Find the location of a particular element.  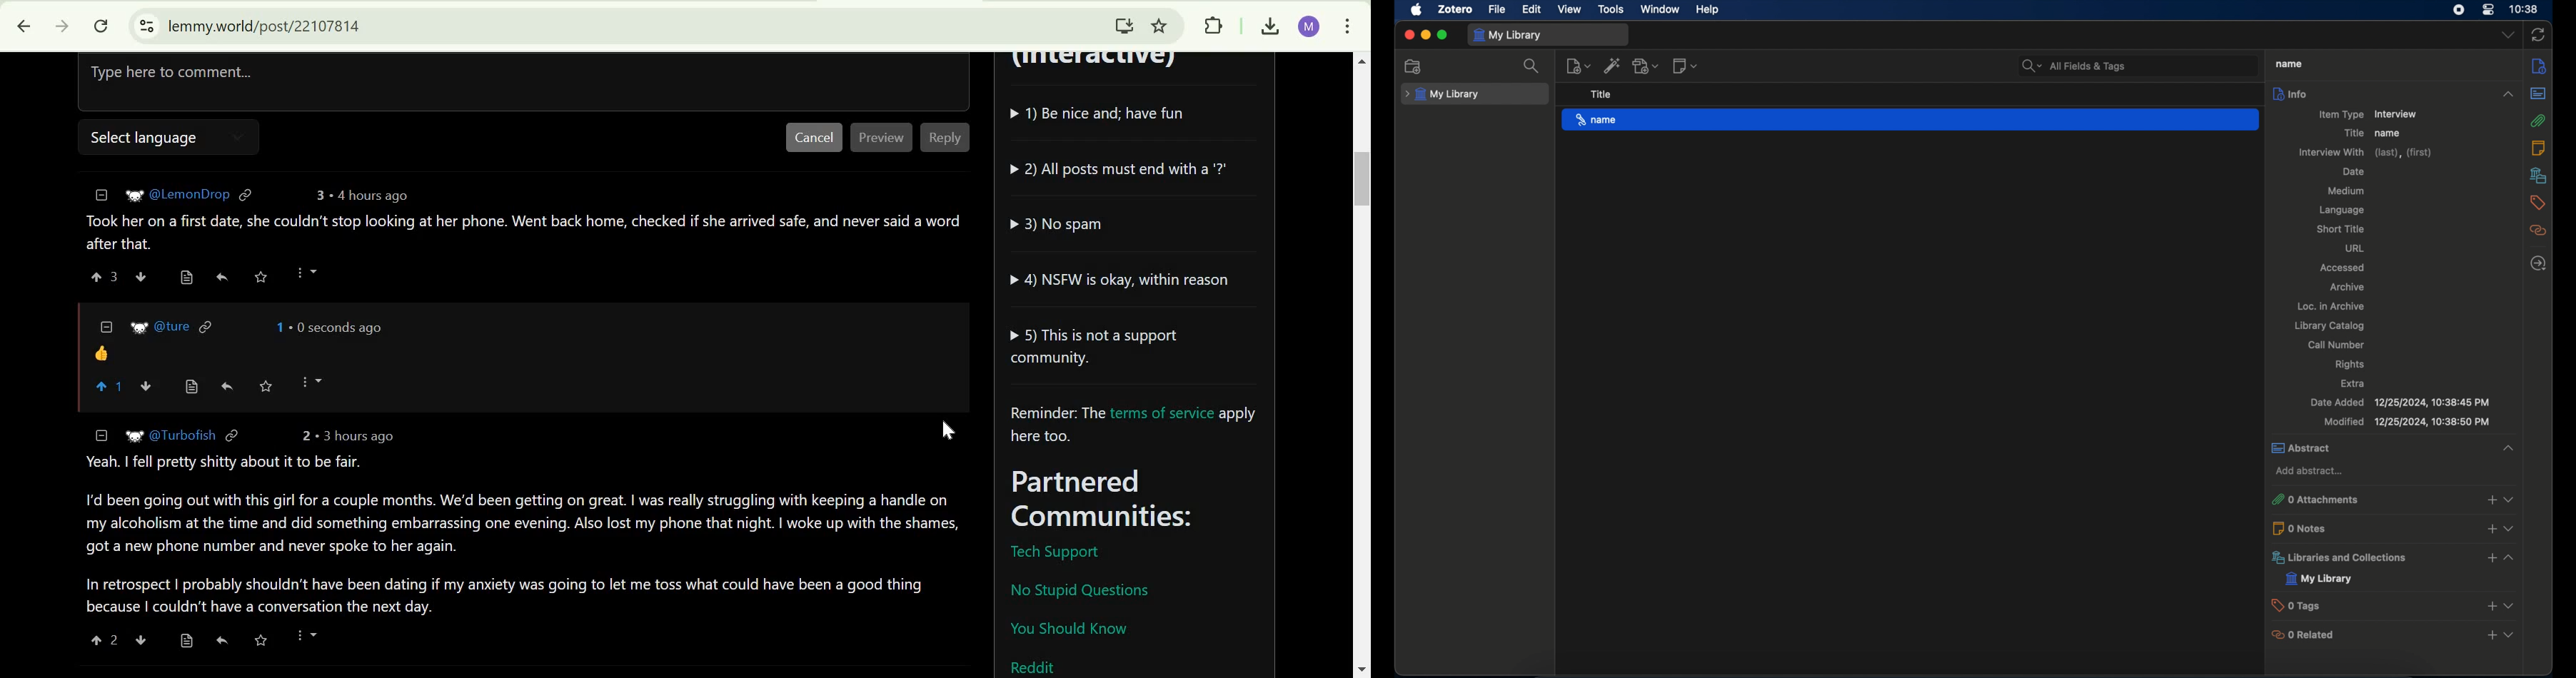

view is located at coordinates (2513, 499).